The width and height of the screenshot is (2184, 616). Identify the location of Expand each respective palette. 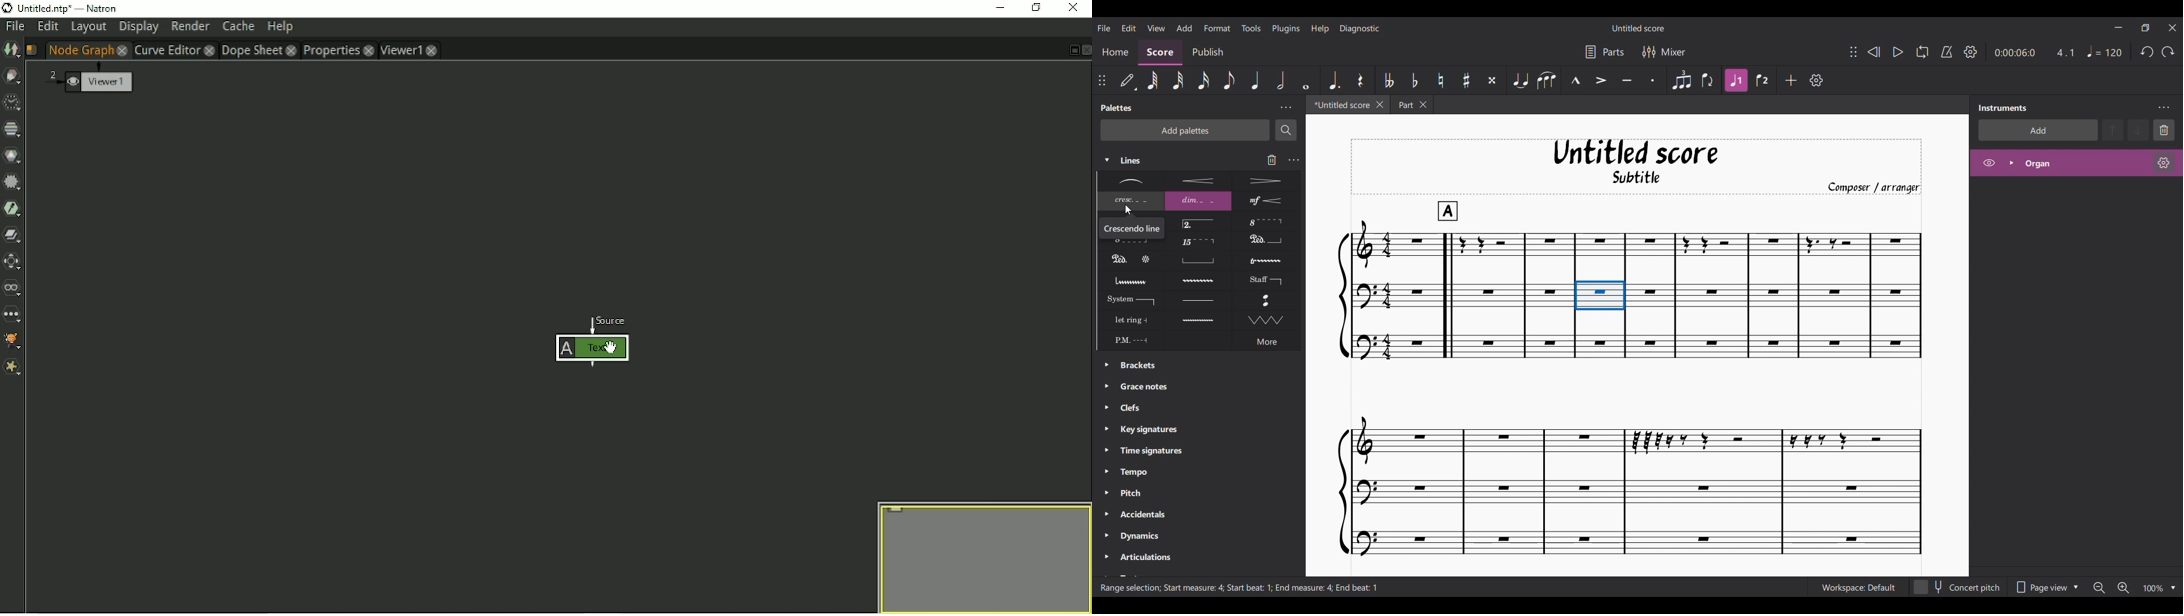
(1103, 464).